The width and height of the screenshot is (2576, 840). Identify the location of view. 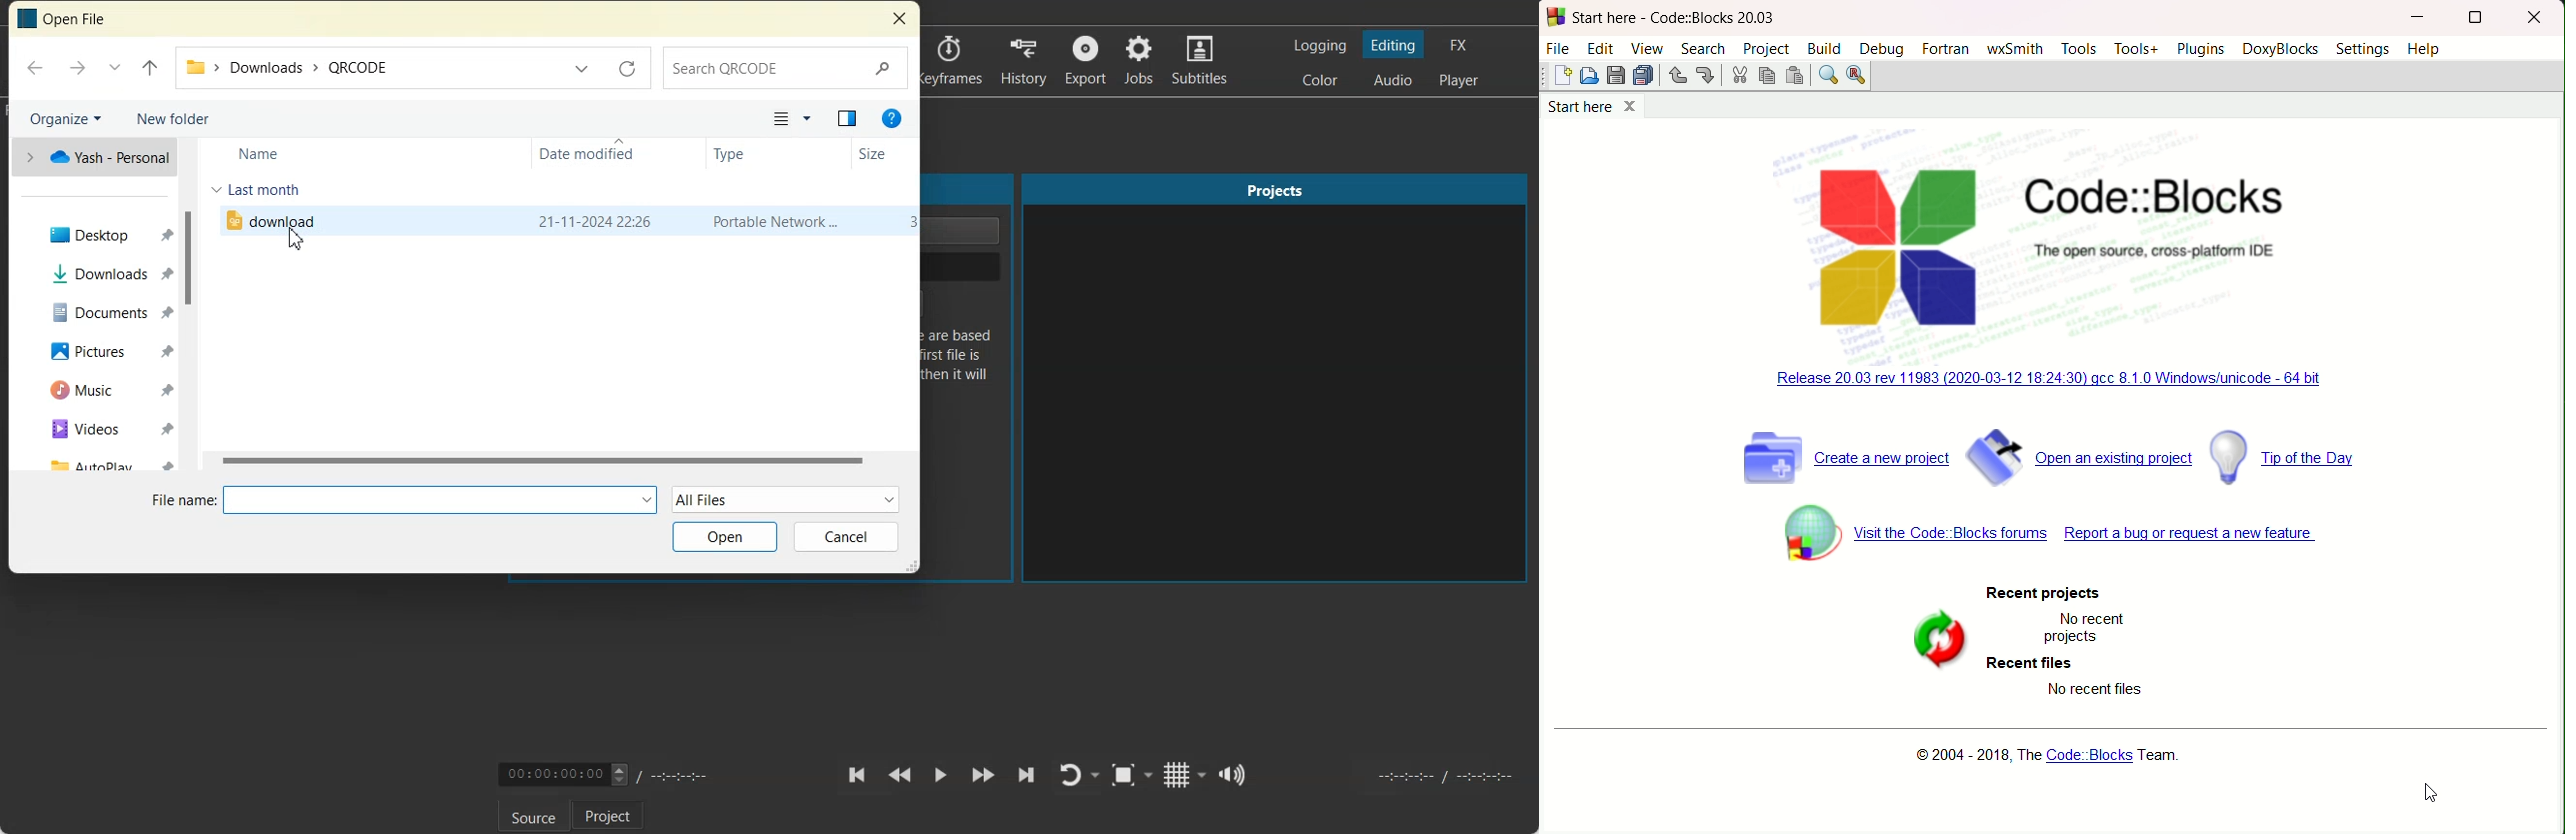
(1647, 49).